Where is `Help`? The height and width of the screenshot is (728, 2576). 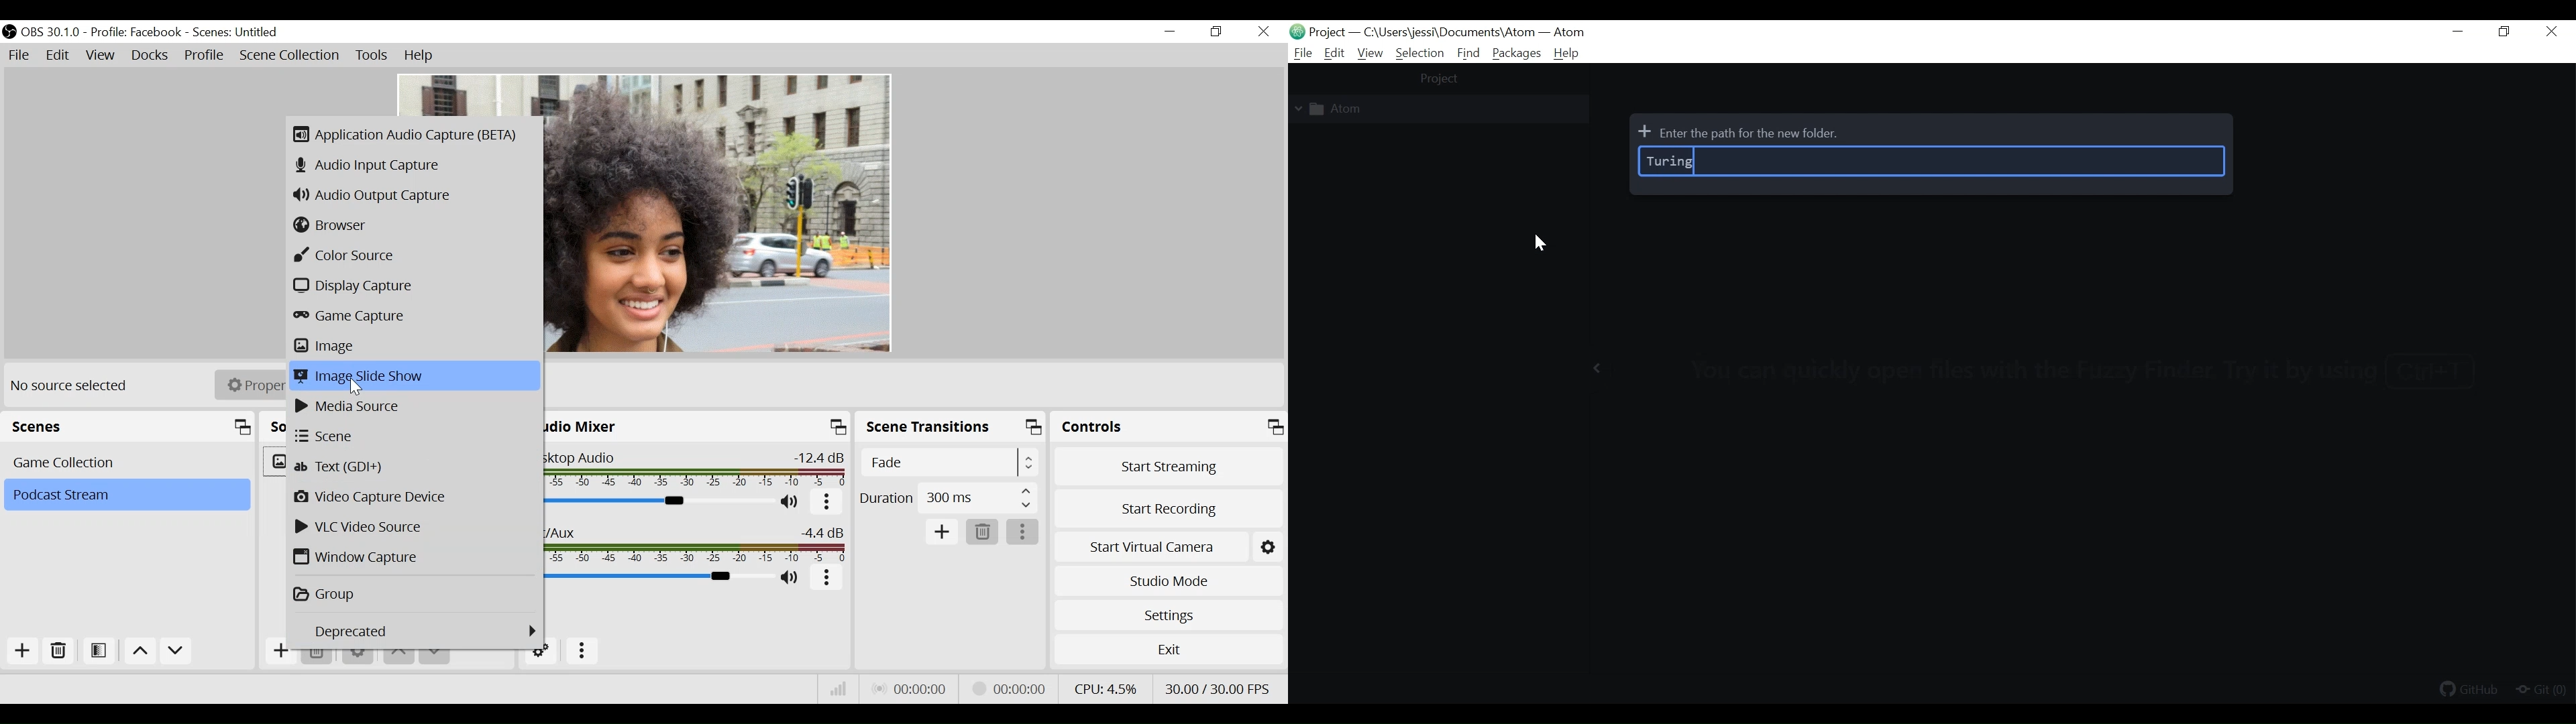
Help is located at coordinates (419, 56).